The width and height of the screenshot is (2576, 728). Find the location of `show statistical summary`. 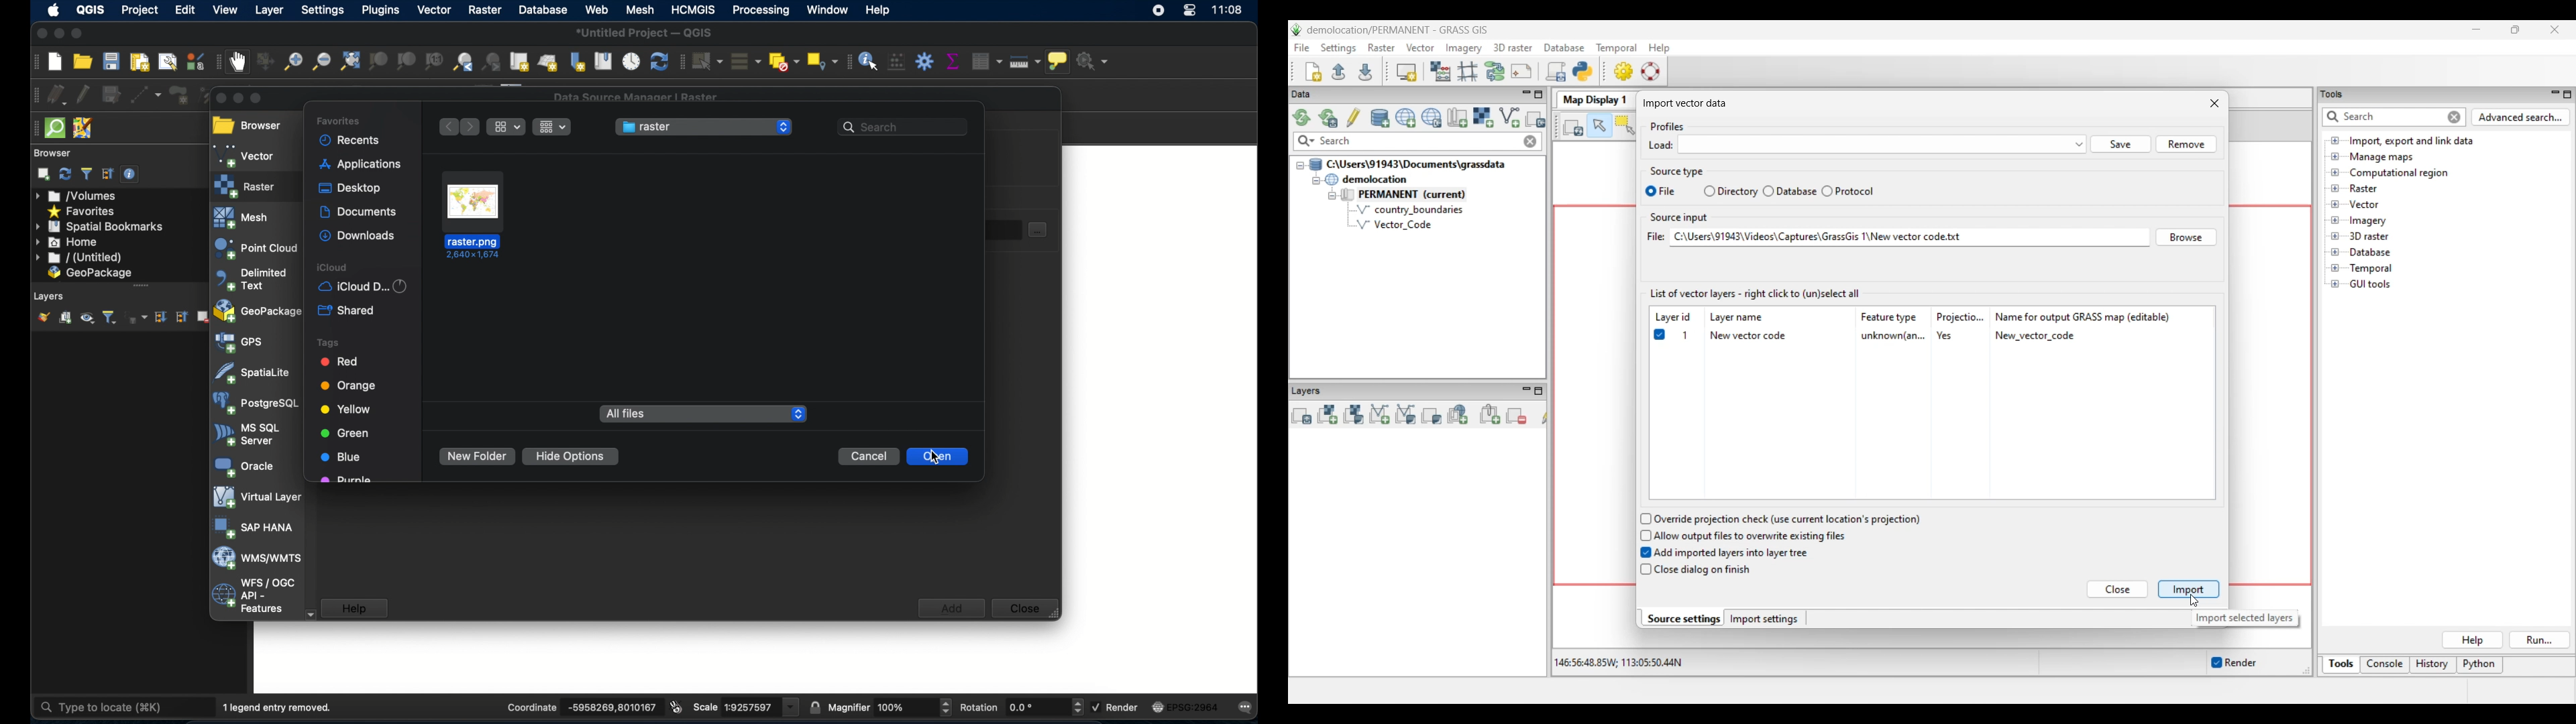

show statistical summary is located at coordinates (952, 61).